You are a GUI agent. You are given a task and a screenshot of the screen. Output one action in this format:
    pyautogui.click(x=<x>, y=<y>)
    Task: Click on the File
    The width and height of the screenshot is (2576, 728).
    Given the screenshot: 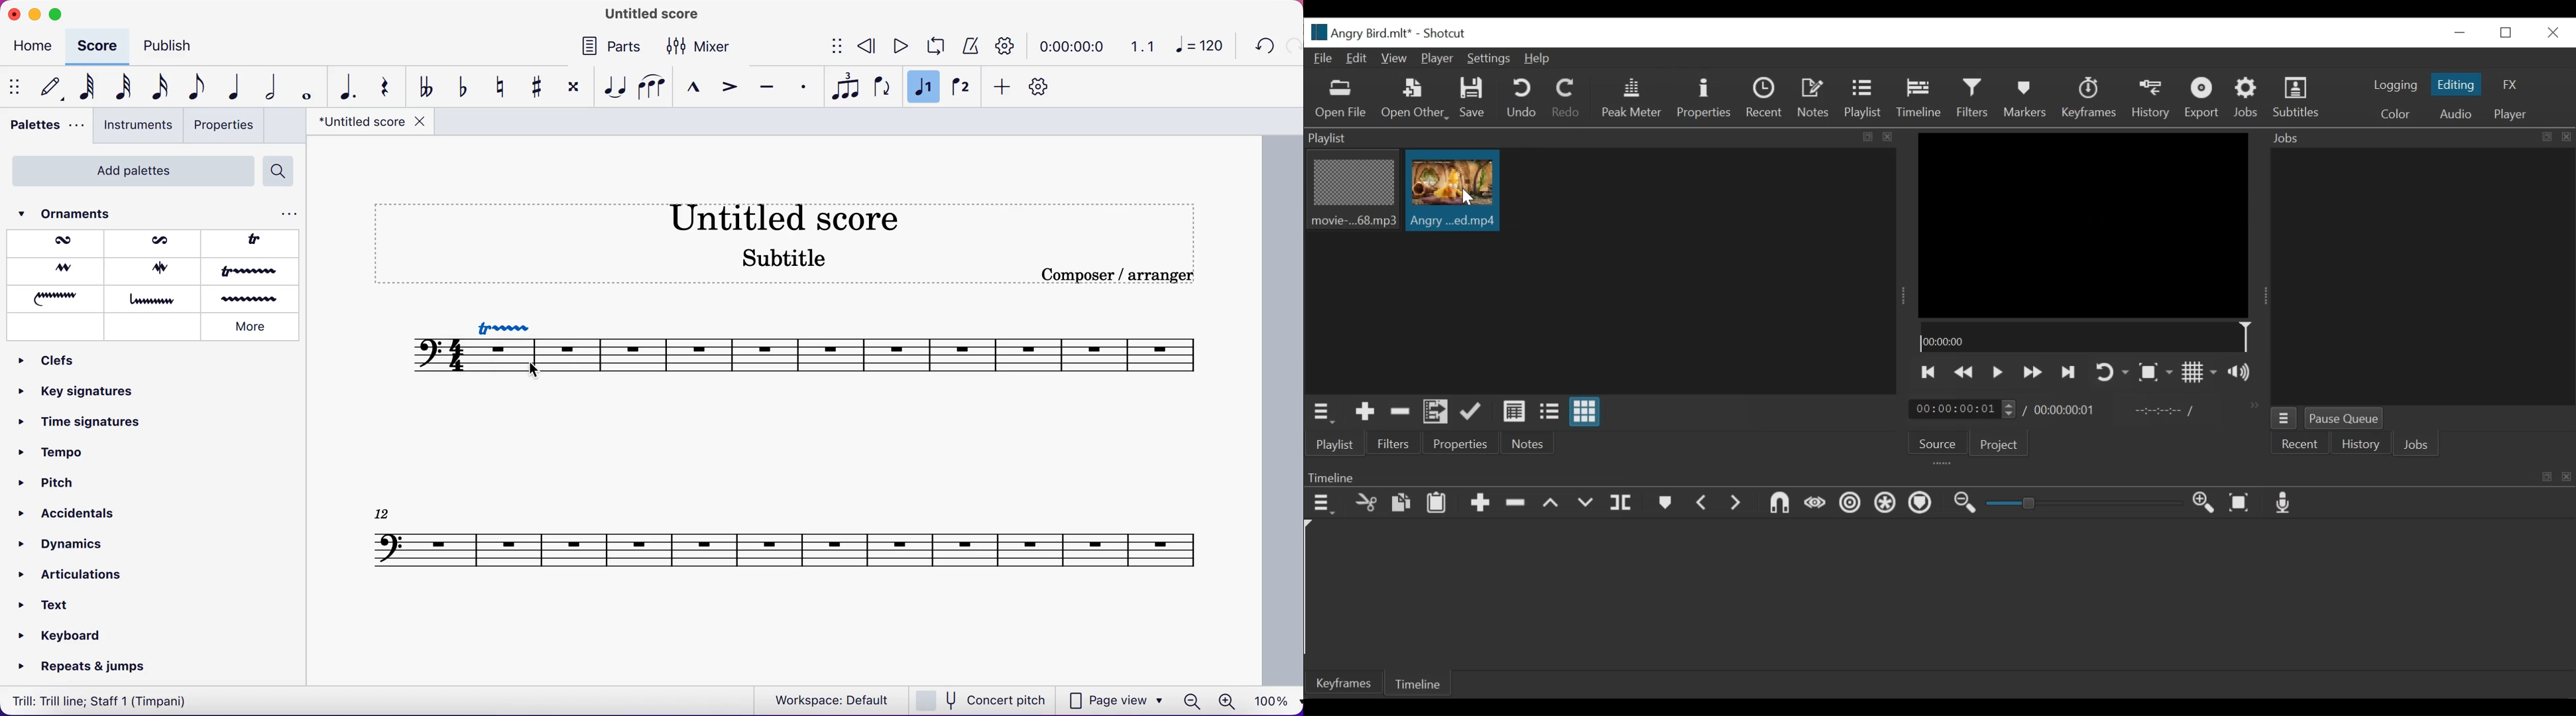 What is the action you would take?
    pyautogui.click(x=1324, y=59)
    